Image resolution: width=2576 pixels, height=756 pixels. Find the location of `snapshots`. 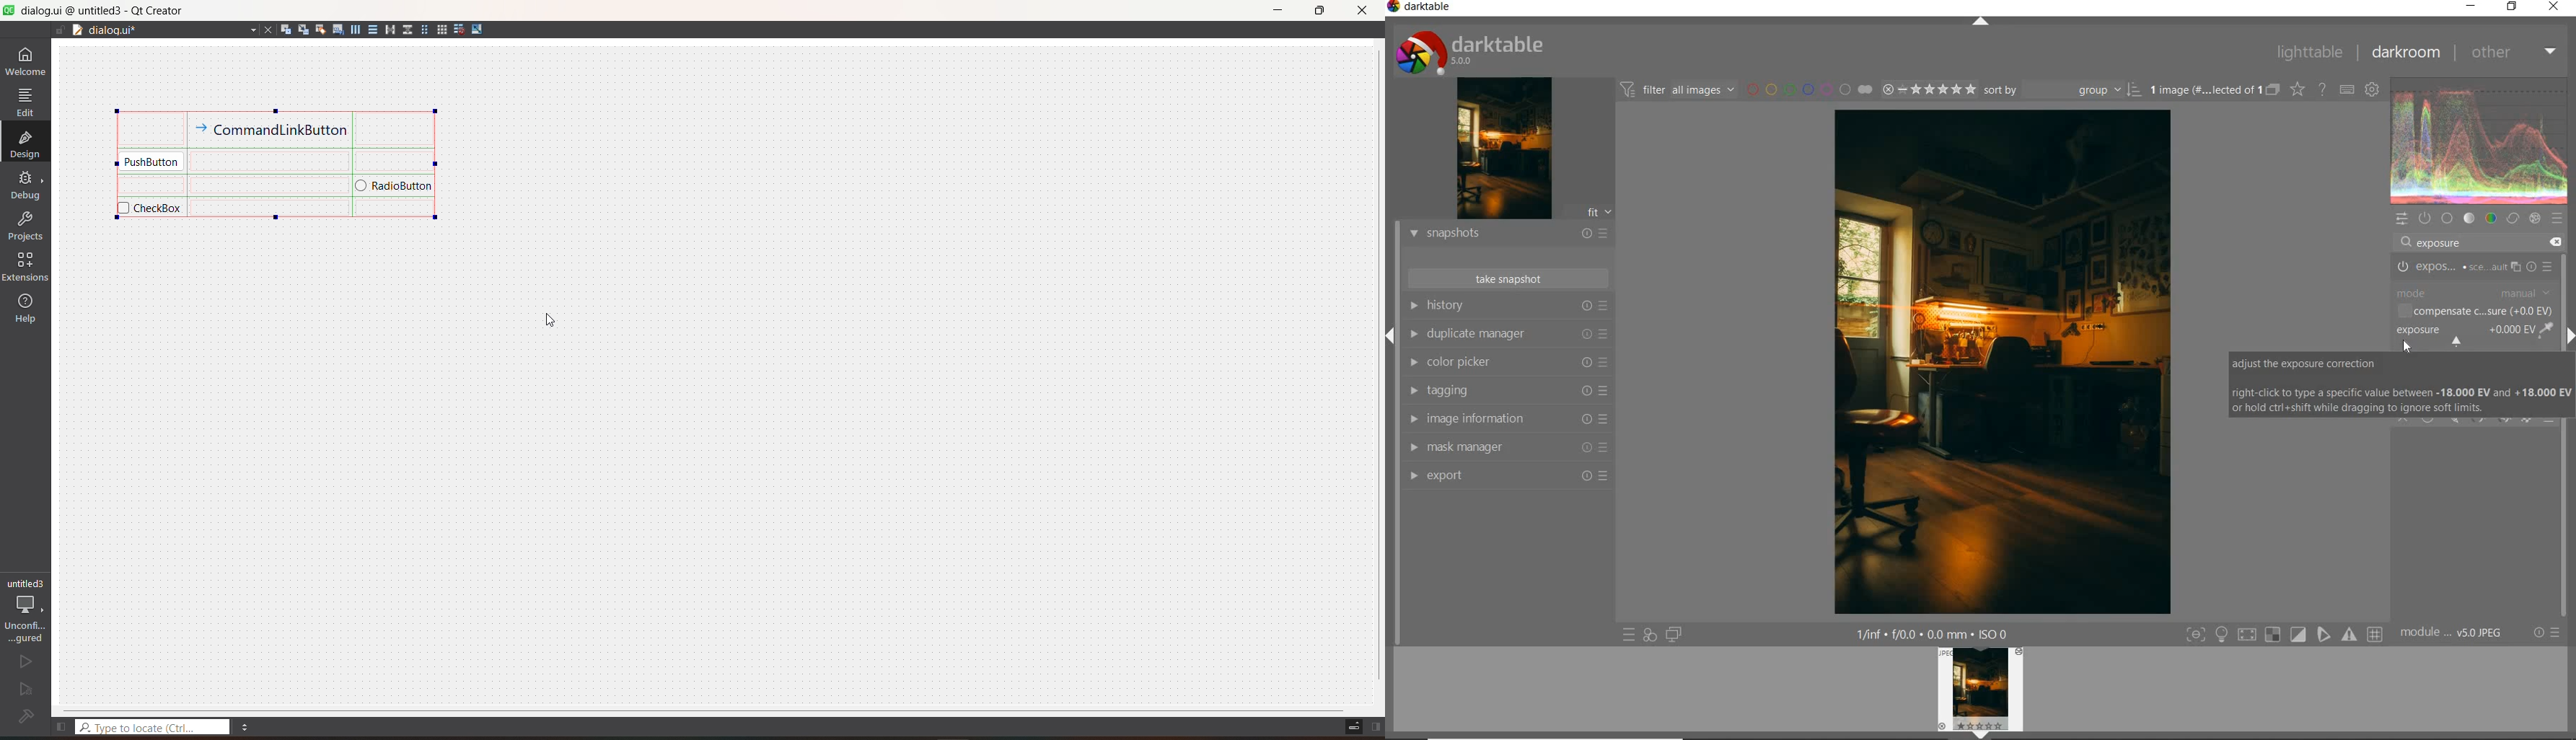

snapshots is located at coordinates (1506, 234).